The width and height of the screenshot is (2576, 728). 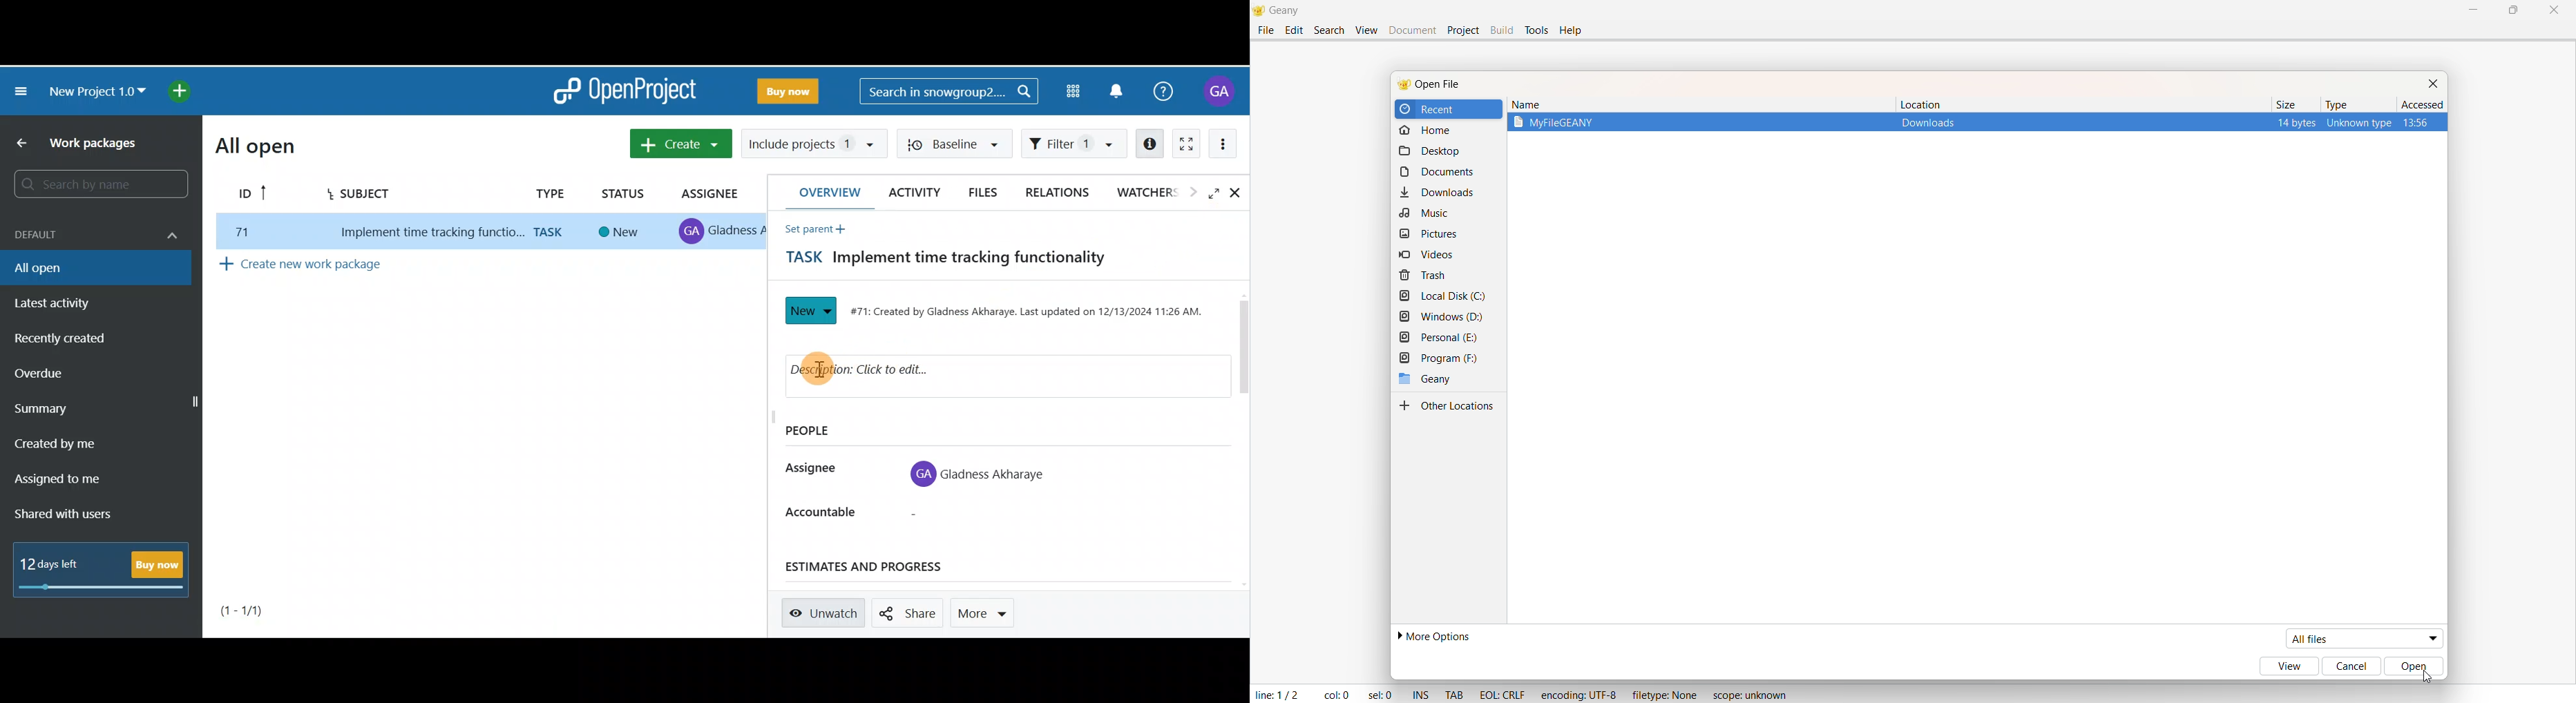 I want to click on Assignee, so click(x=809, y=470).